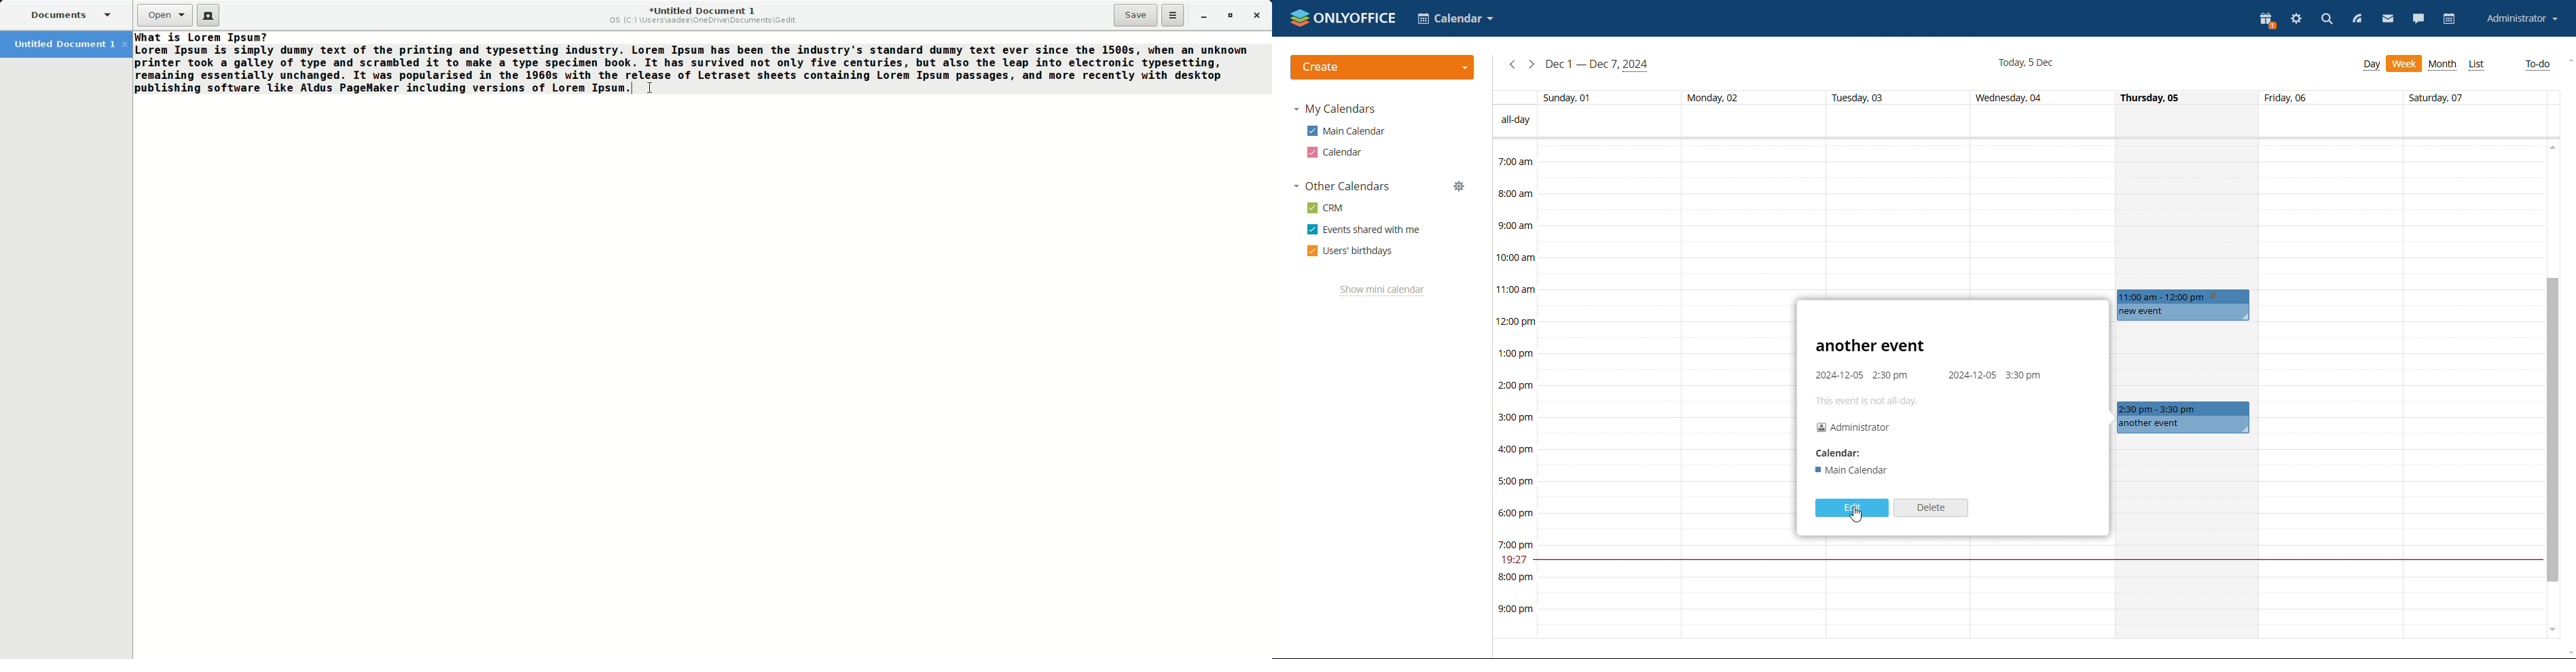 The image size is (2576, 672). What do you see at coordinates (1517, 322) in the screenshot?
I see `12:00 pm` at bounding box center [1517, 322].